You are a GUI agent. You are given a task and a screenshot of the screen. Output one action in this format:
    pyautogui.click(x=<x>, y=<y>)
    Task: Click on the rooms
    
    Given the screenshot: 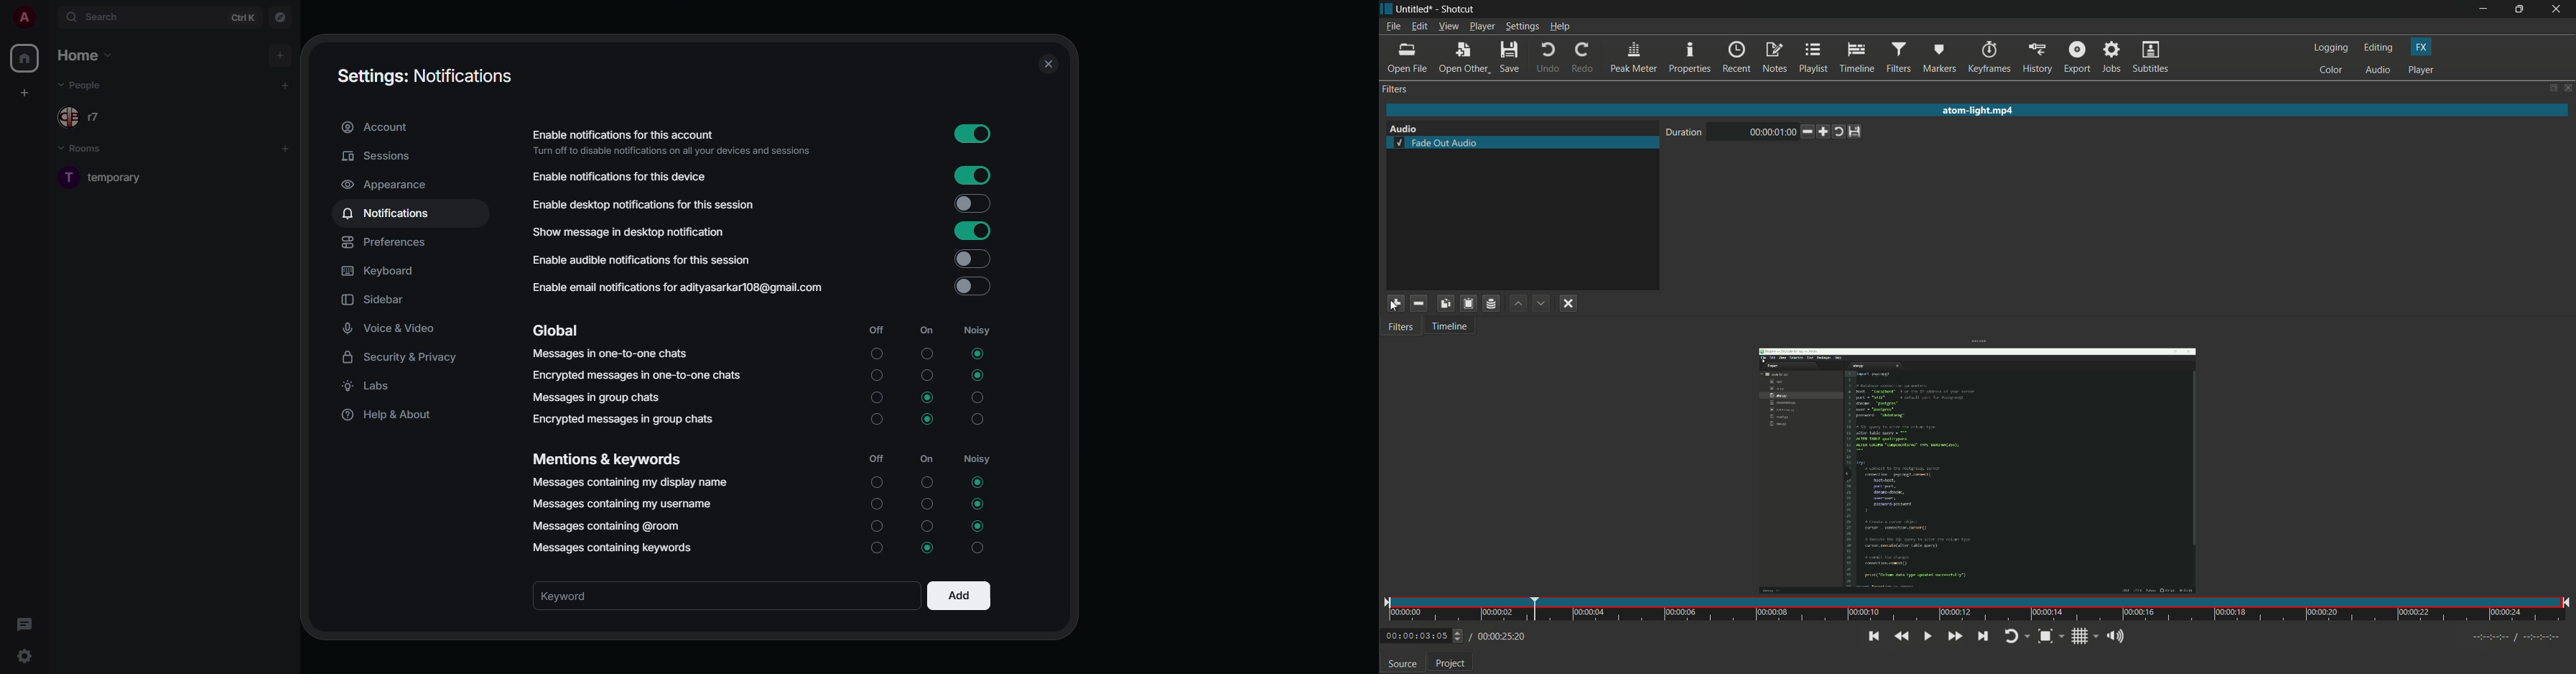 What is the action you would take?
    pyautogui.click(x=89, y=149)
    